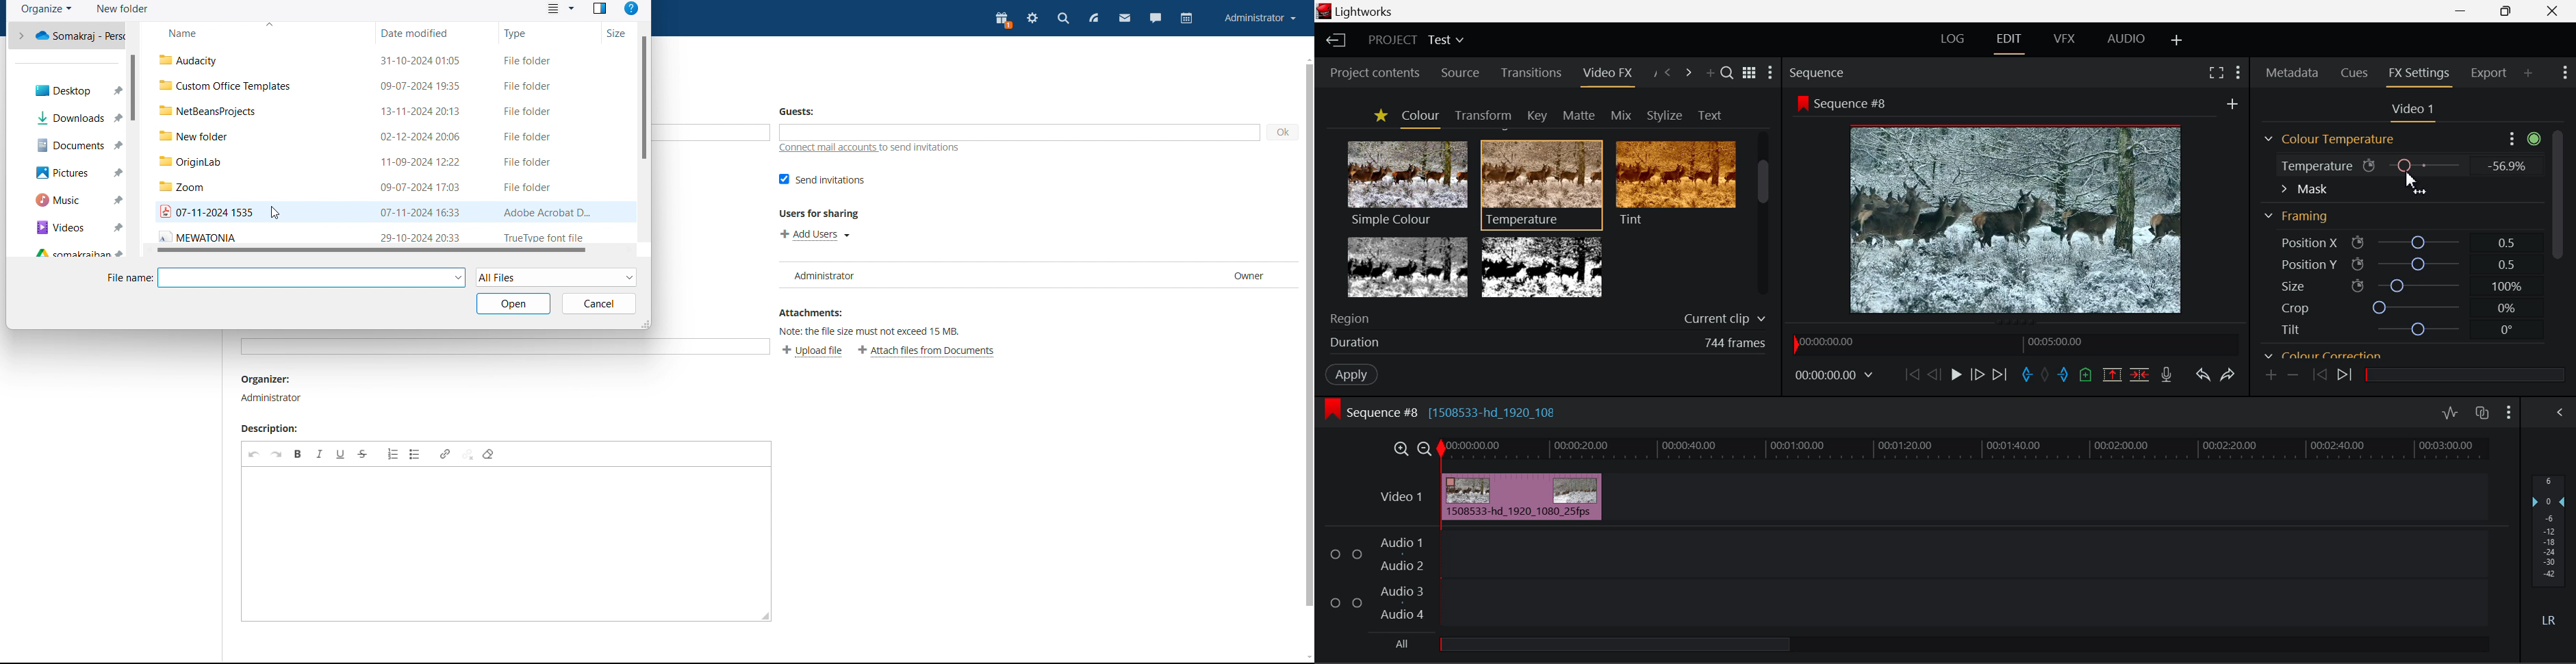  I want to click on tilt, so click(2421, 329).